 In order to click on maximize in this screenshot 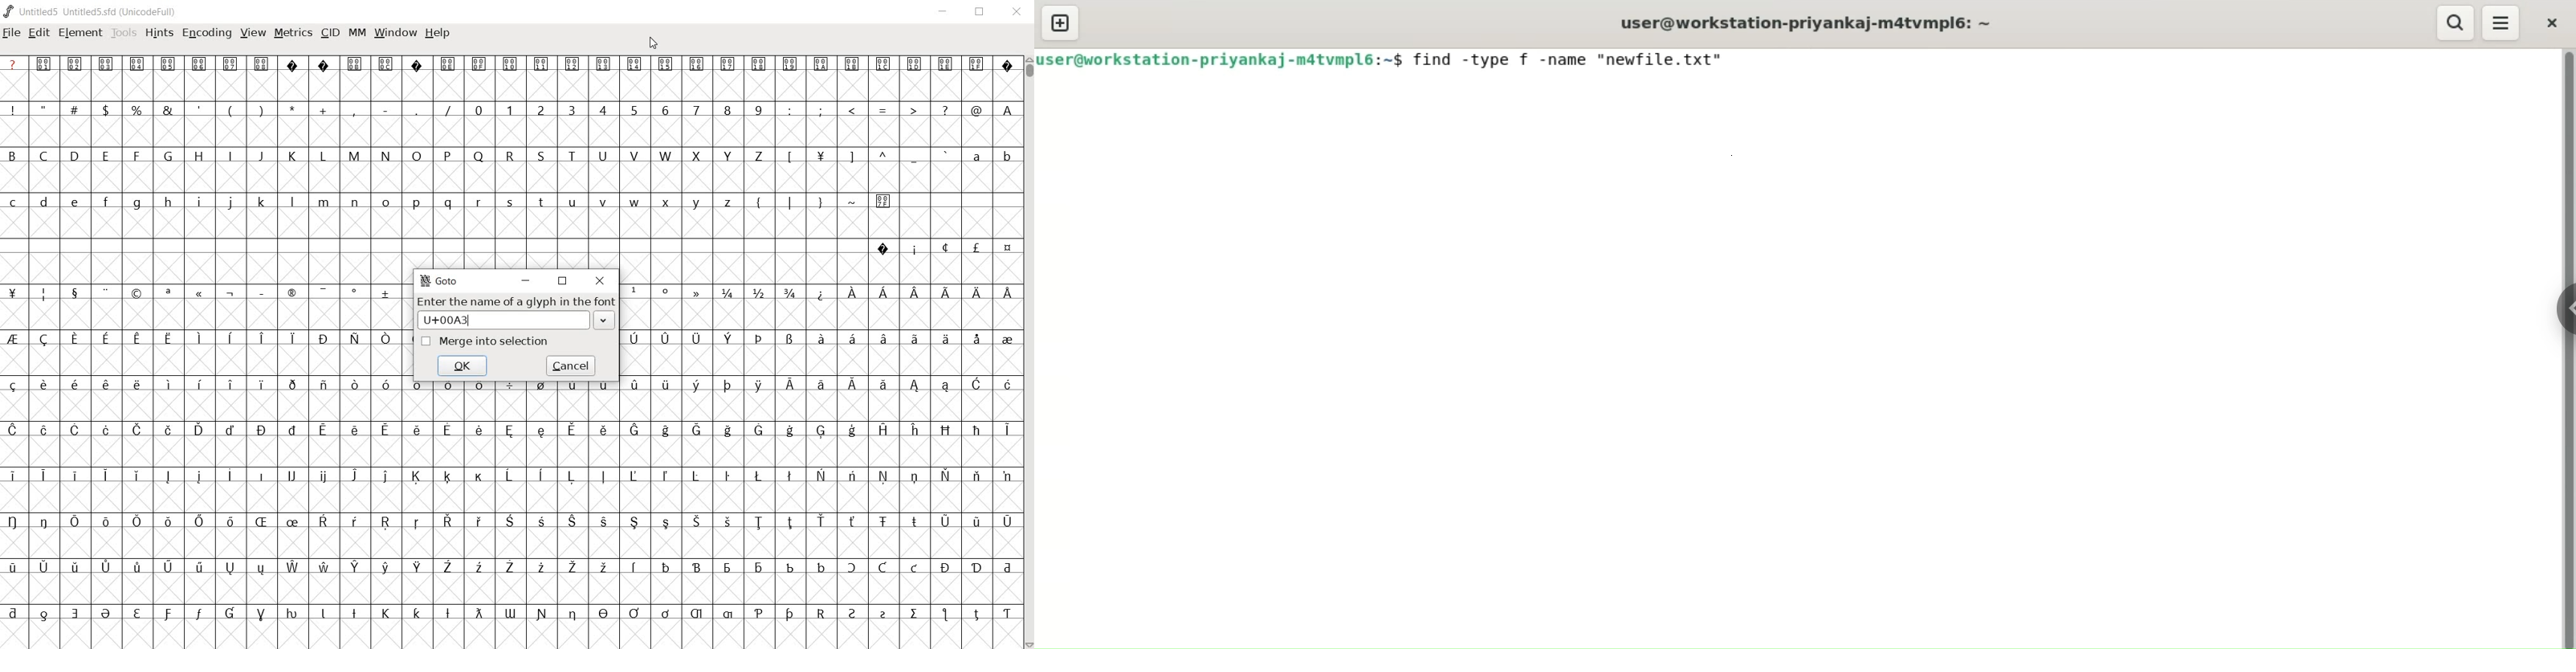, I will do `click(562, 281)`.